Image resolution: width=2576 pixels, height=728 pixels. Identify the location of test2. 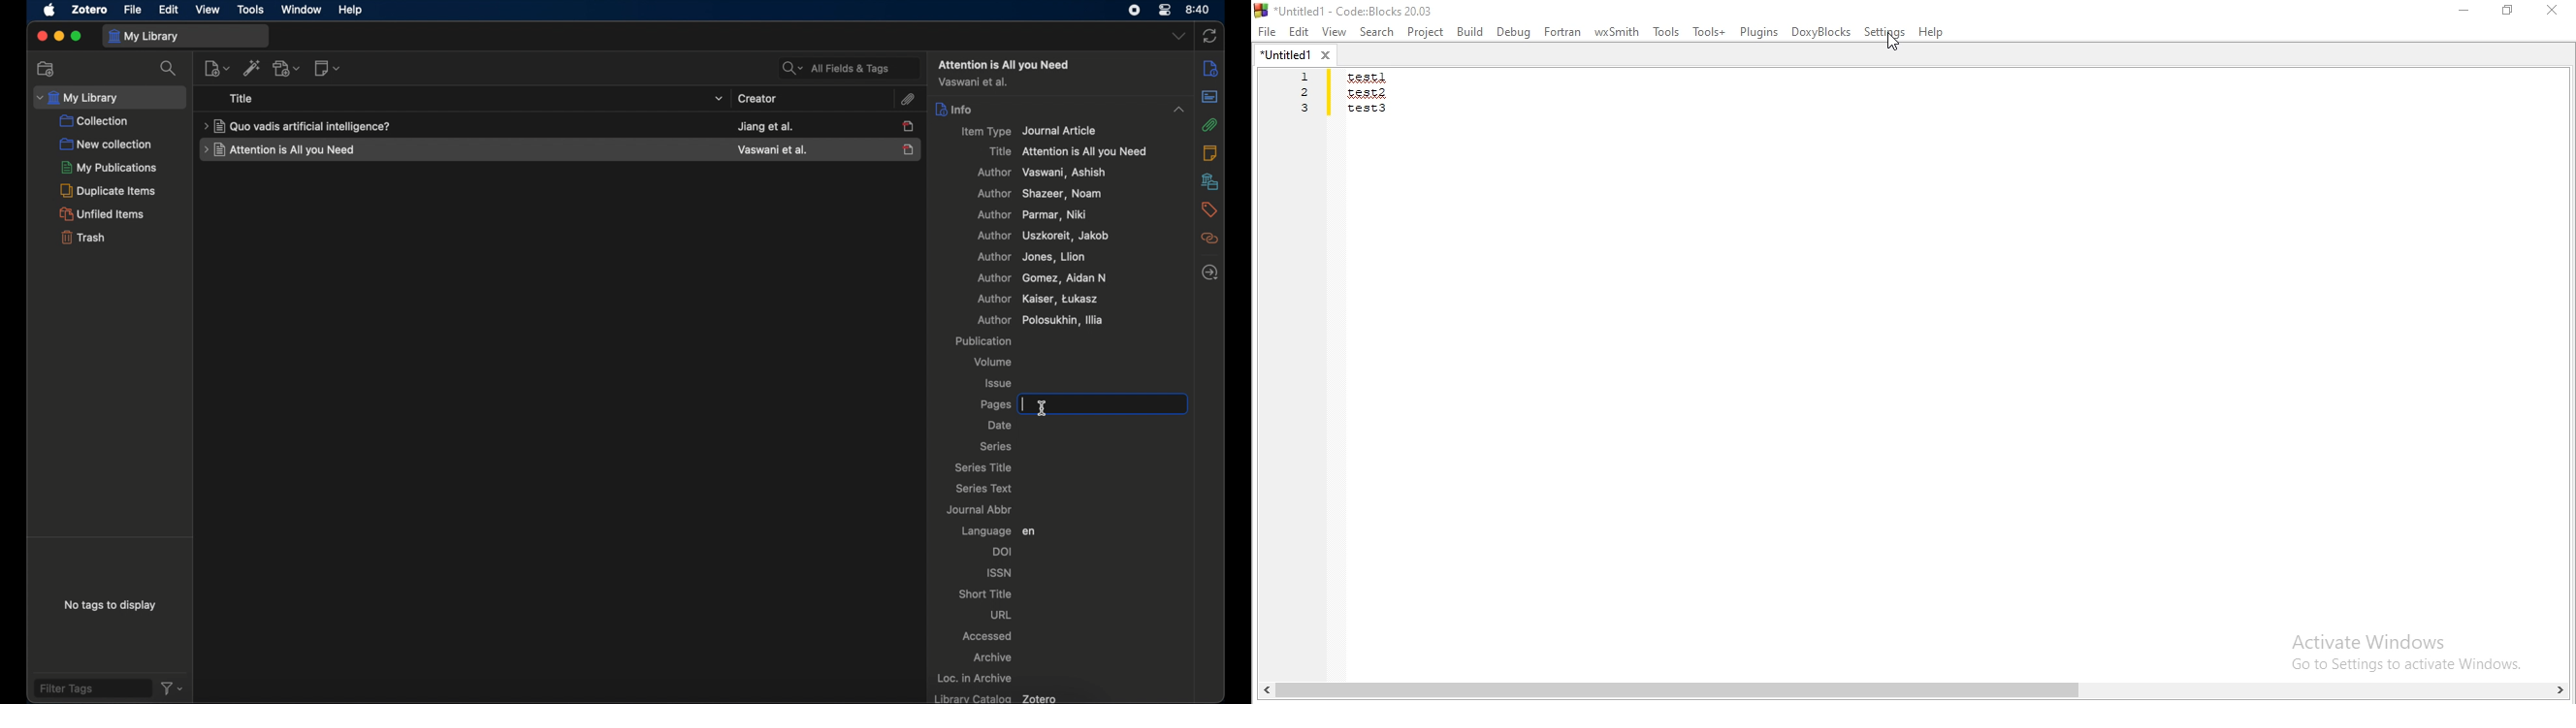
(1366, 92).